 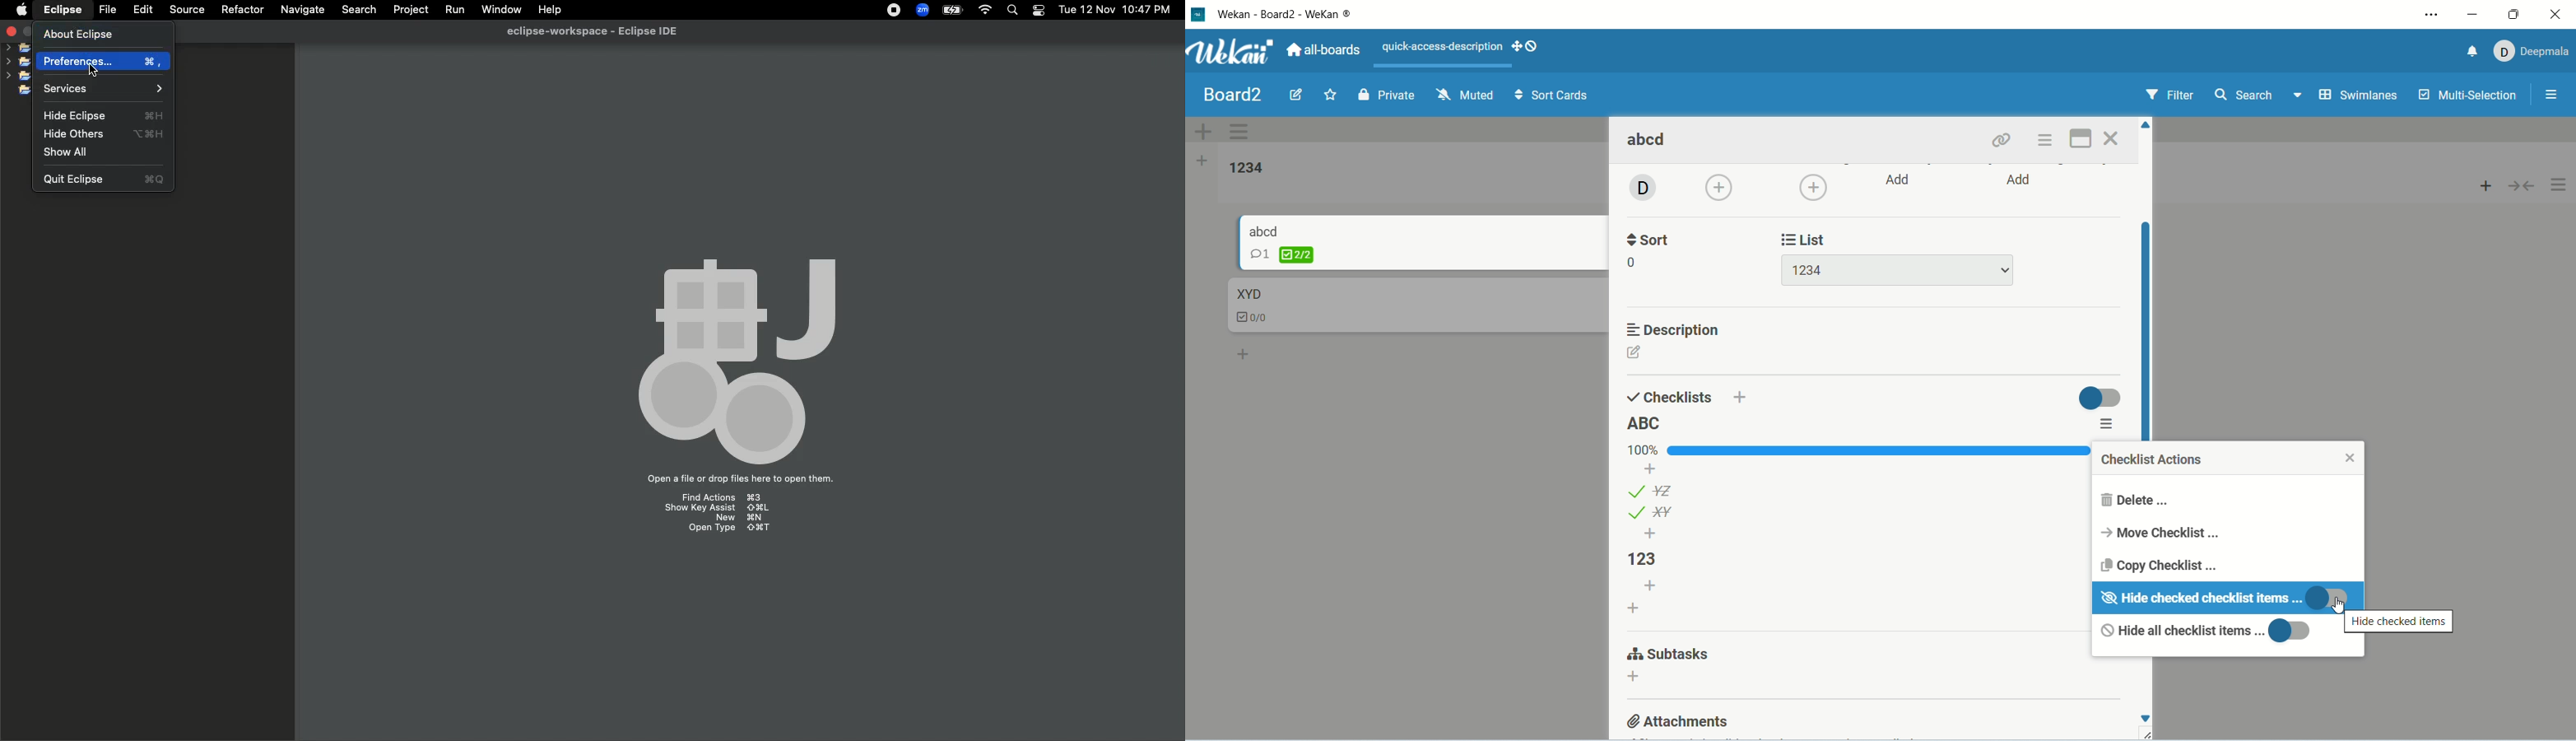 What do you see at coordinates (1258, 319) in the screenshot?
I see `checklist` at bounding box center [1258, 319].